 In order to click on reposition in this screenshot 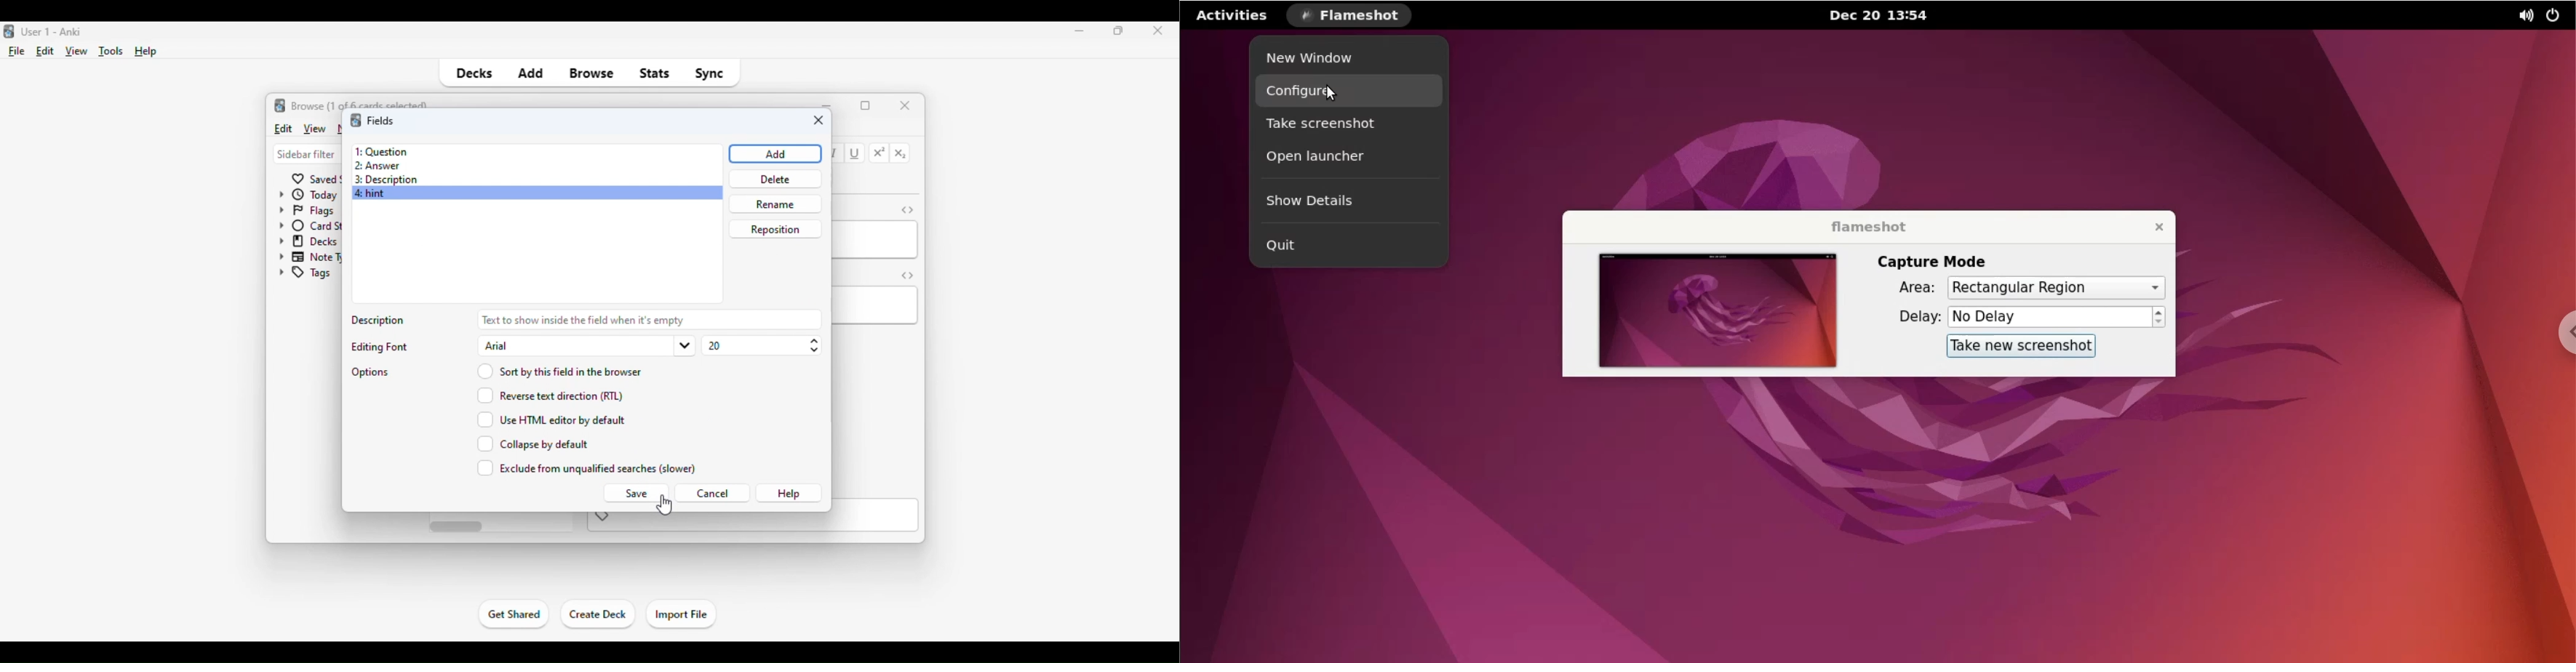, I will do `click(775, 228)`.